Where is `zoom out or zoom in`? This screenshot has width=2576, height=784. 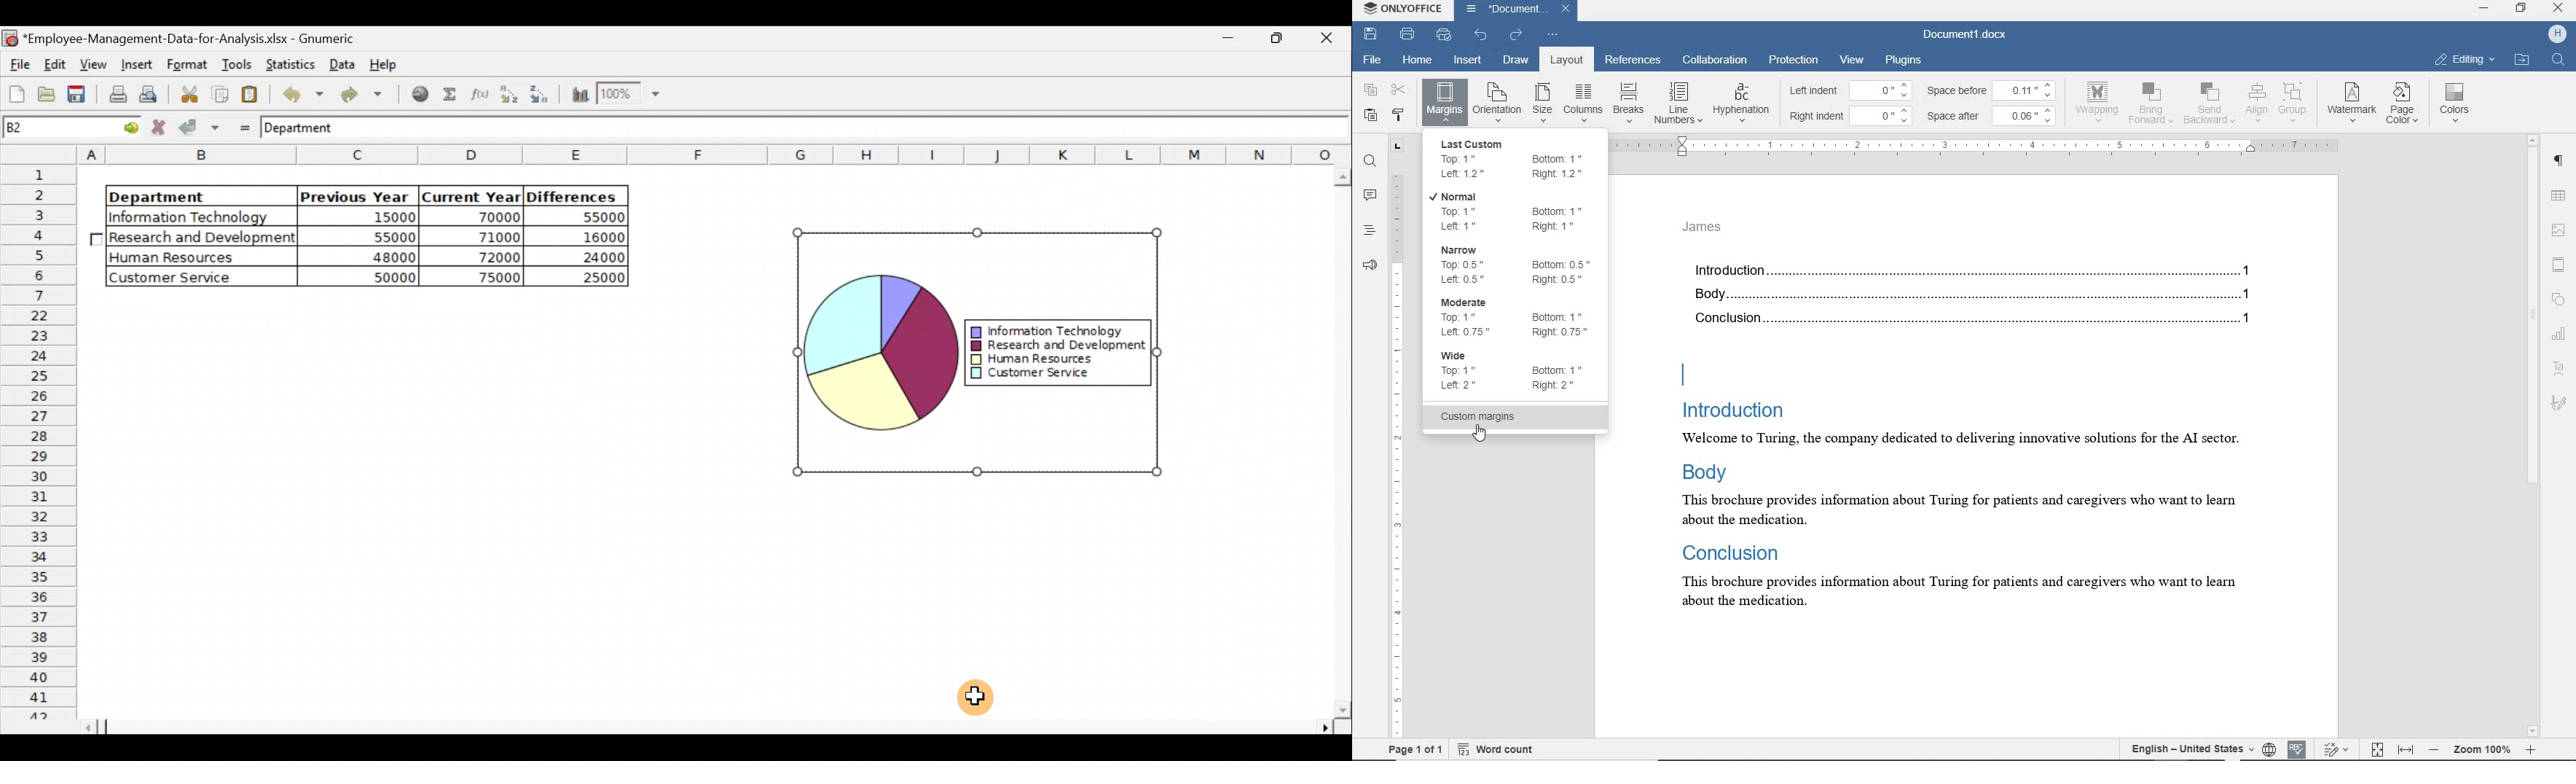 zoom out or zoom in is located at coordinates (2482, 749).